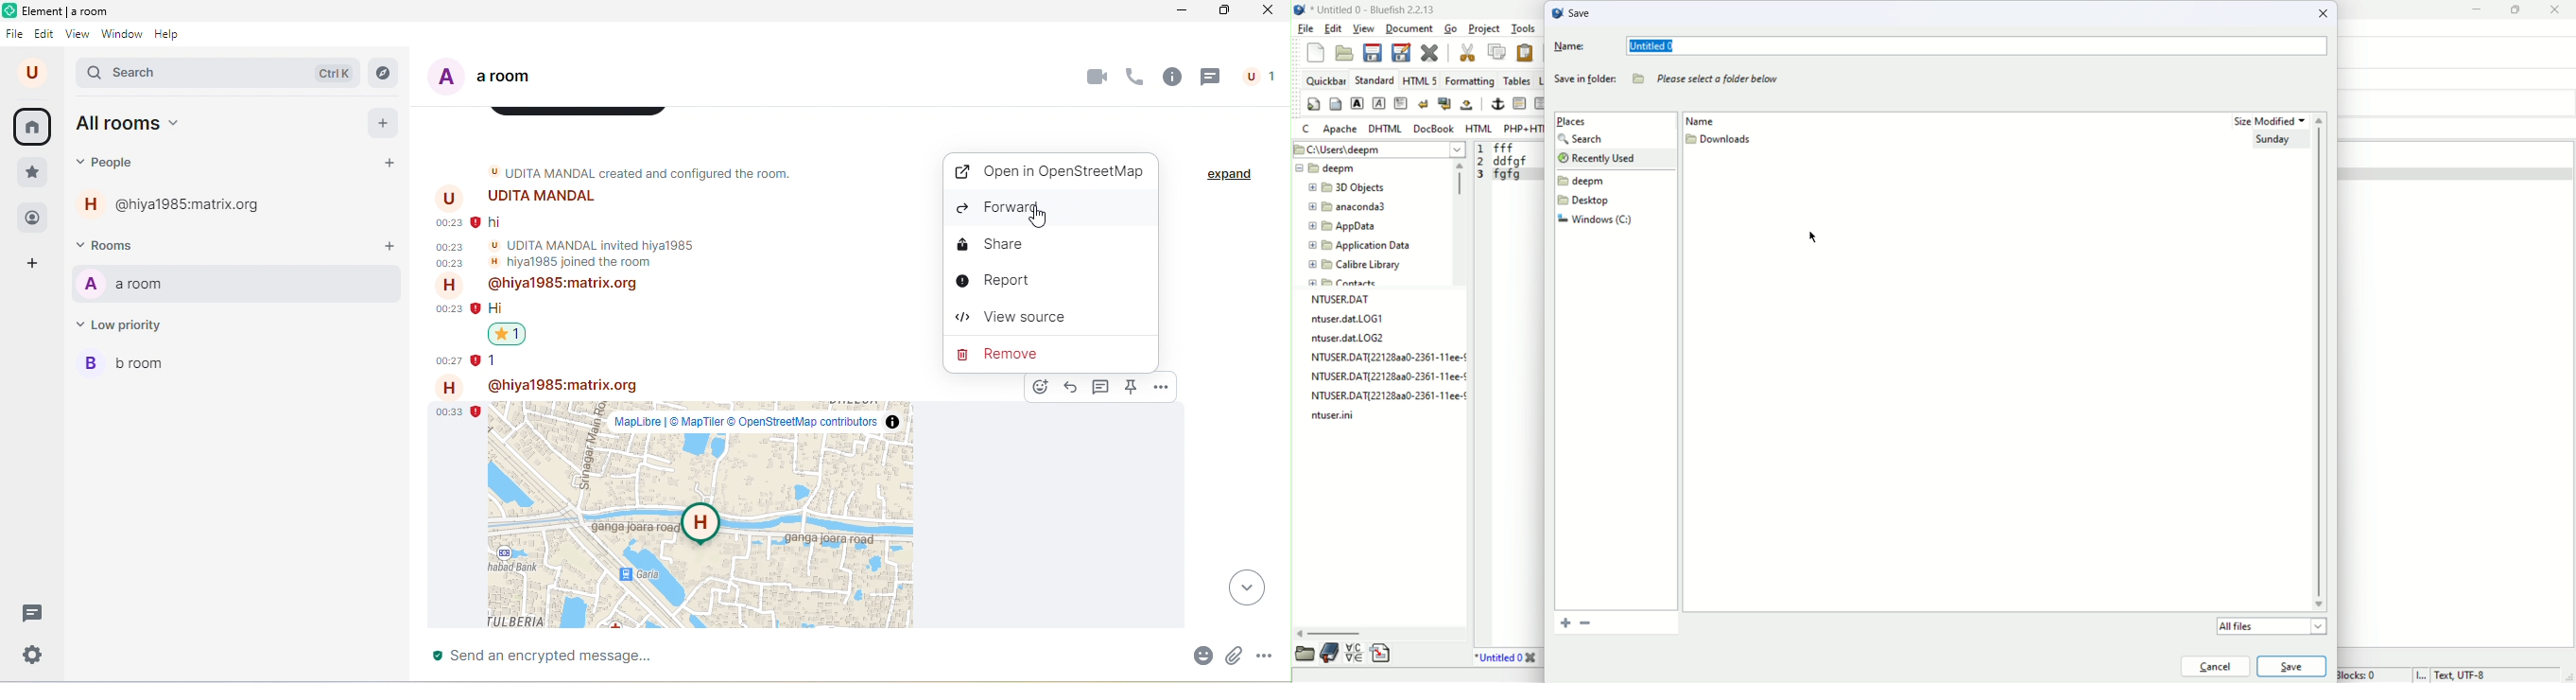 This screenshot has height=700, width=2576. What do you see at coordinates (1613, 157) in the screenshot?
I see `recently used` at bounding box center [1613, 157].